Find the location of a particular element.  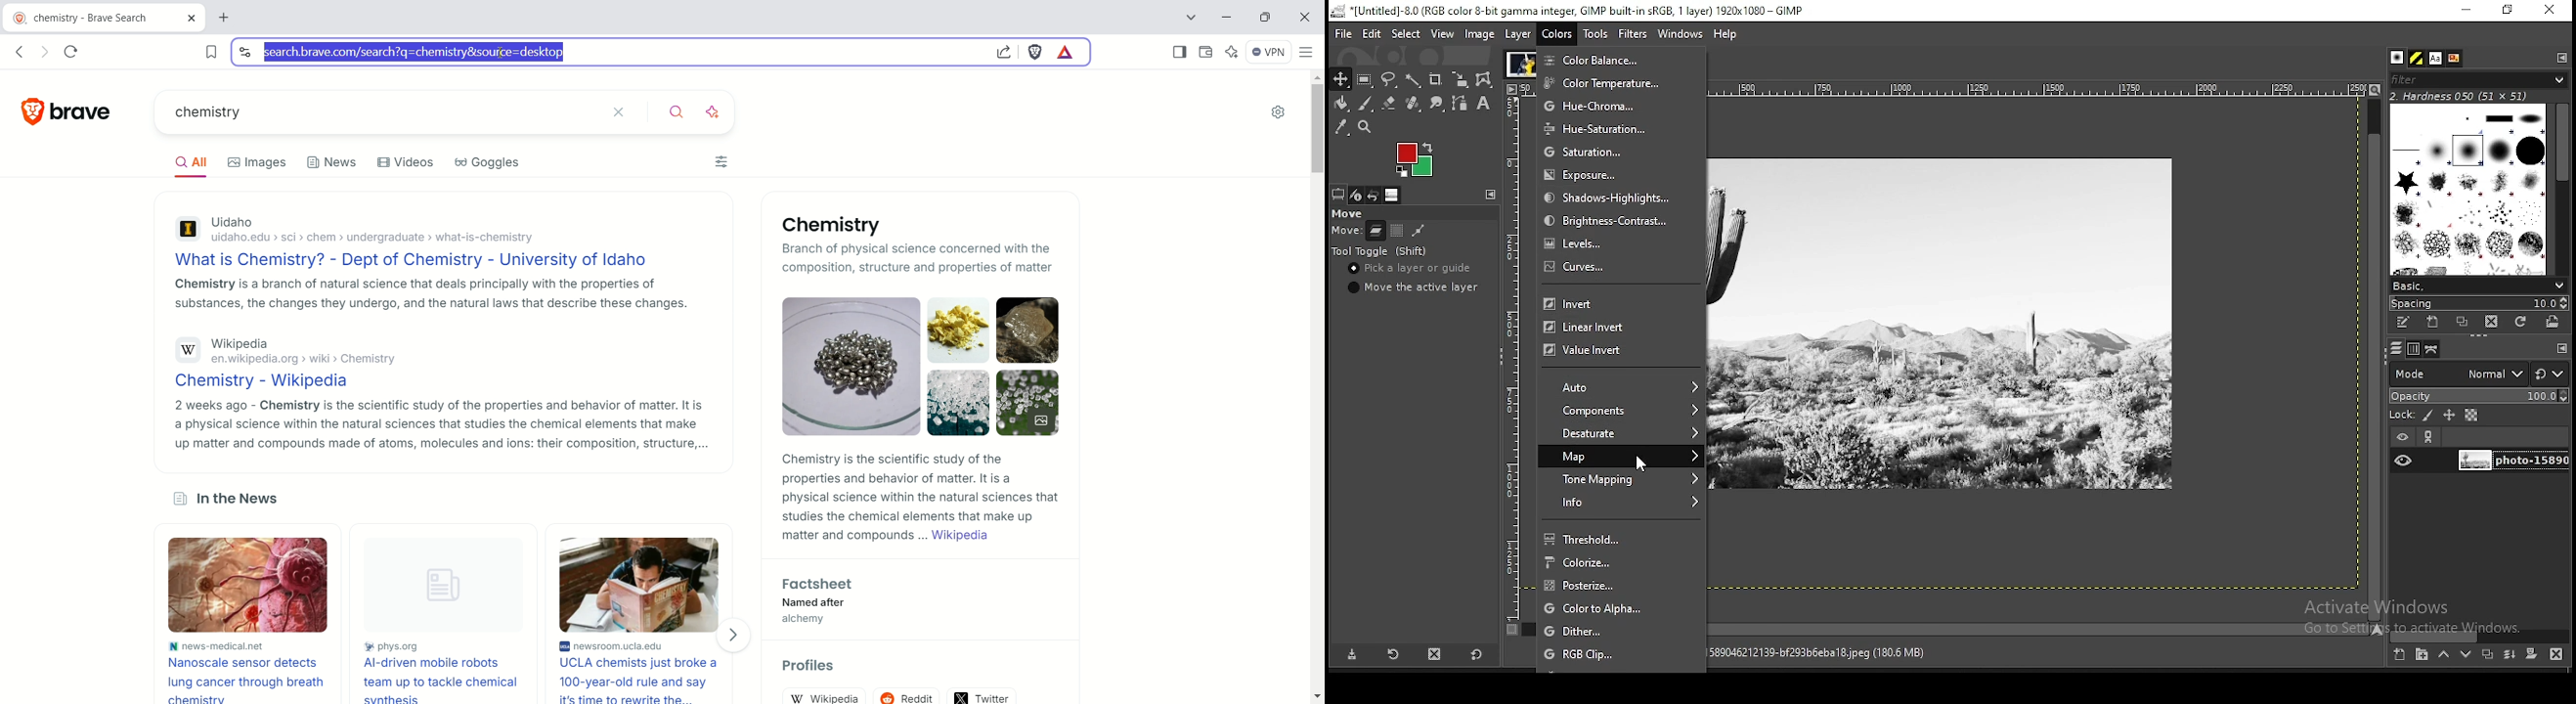

cage transform is located at coordinates (1486, 80).